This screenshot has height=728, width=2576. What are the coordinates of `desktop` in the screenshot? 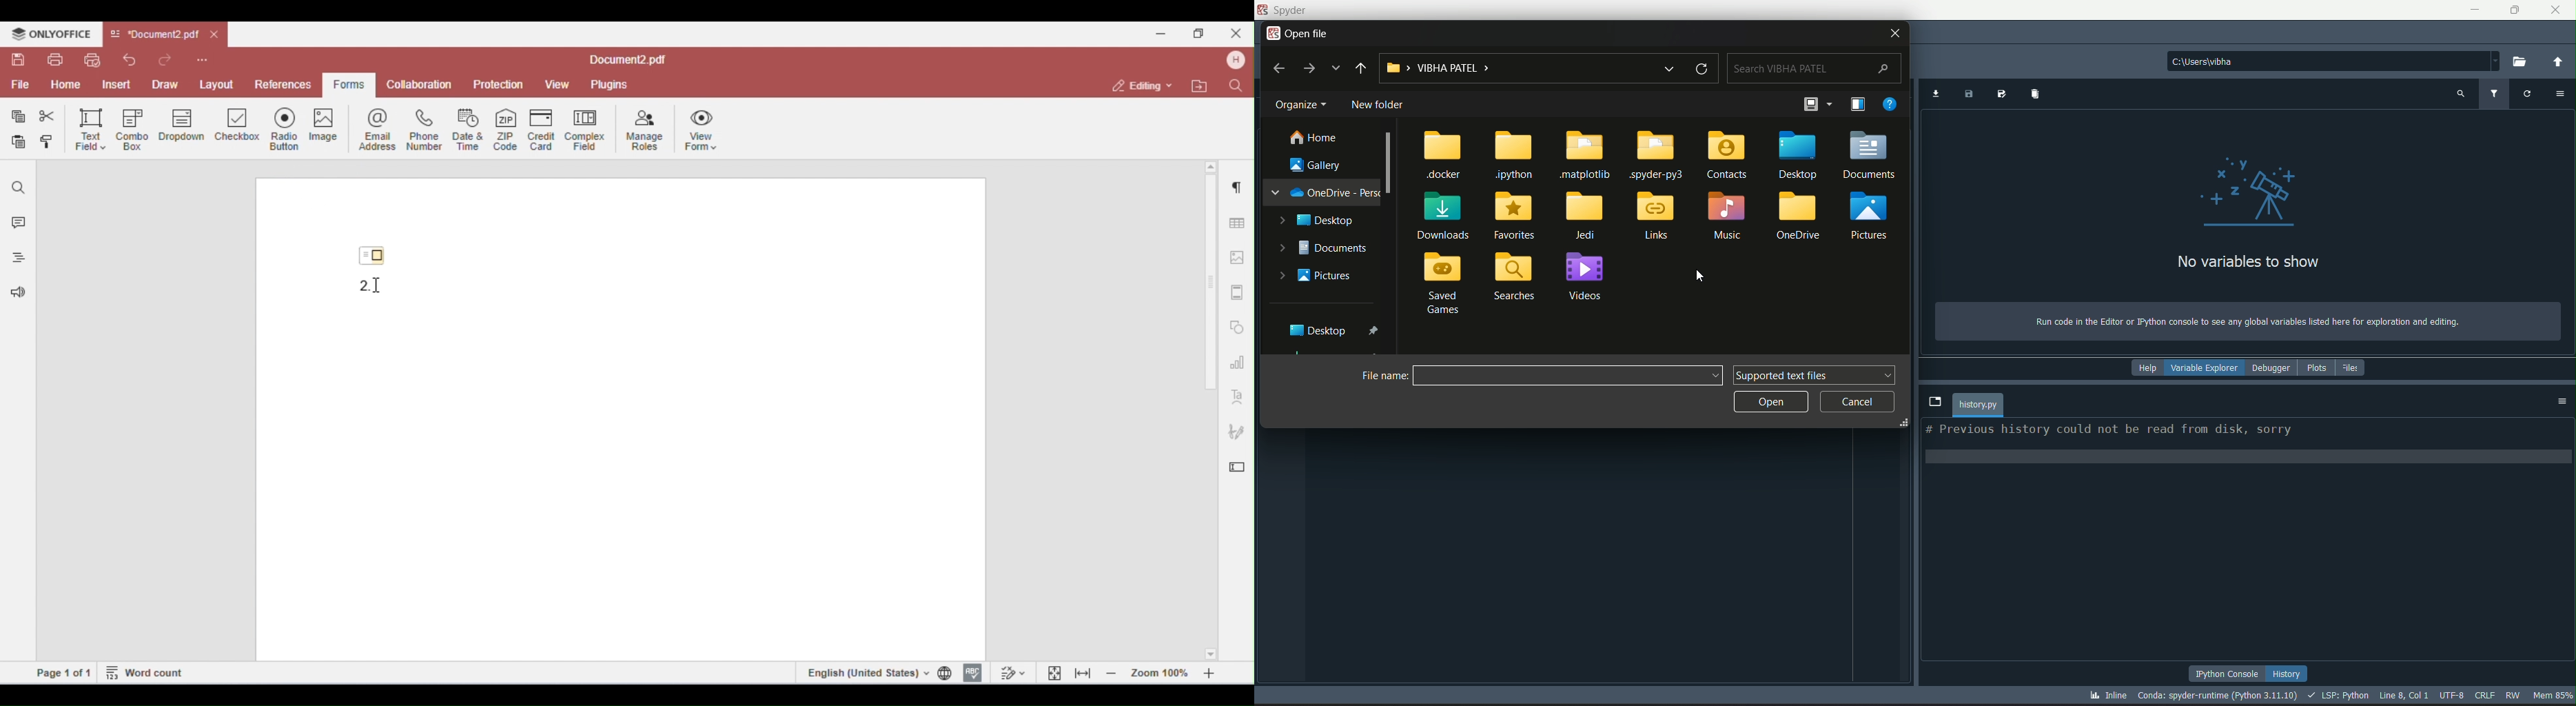 It's located at (1318, 219).